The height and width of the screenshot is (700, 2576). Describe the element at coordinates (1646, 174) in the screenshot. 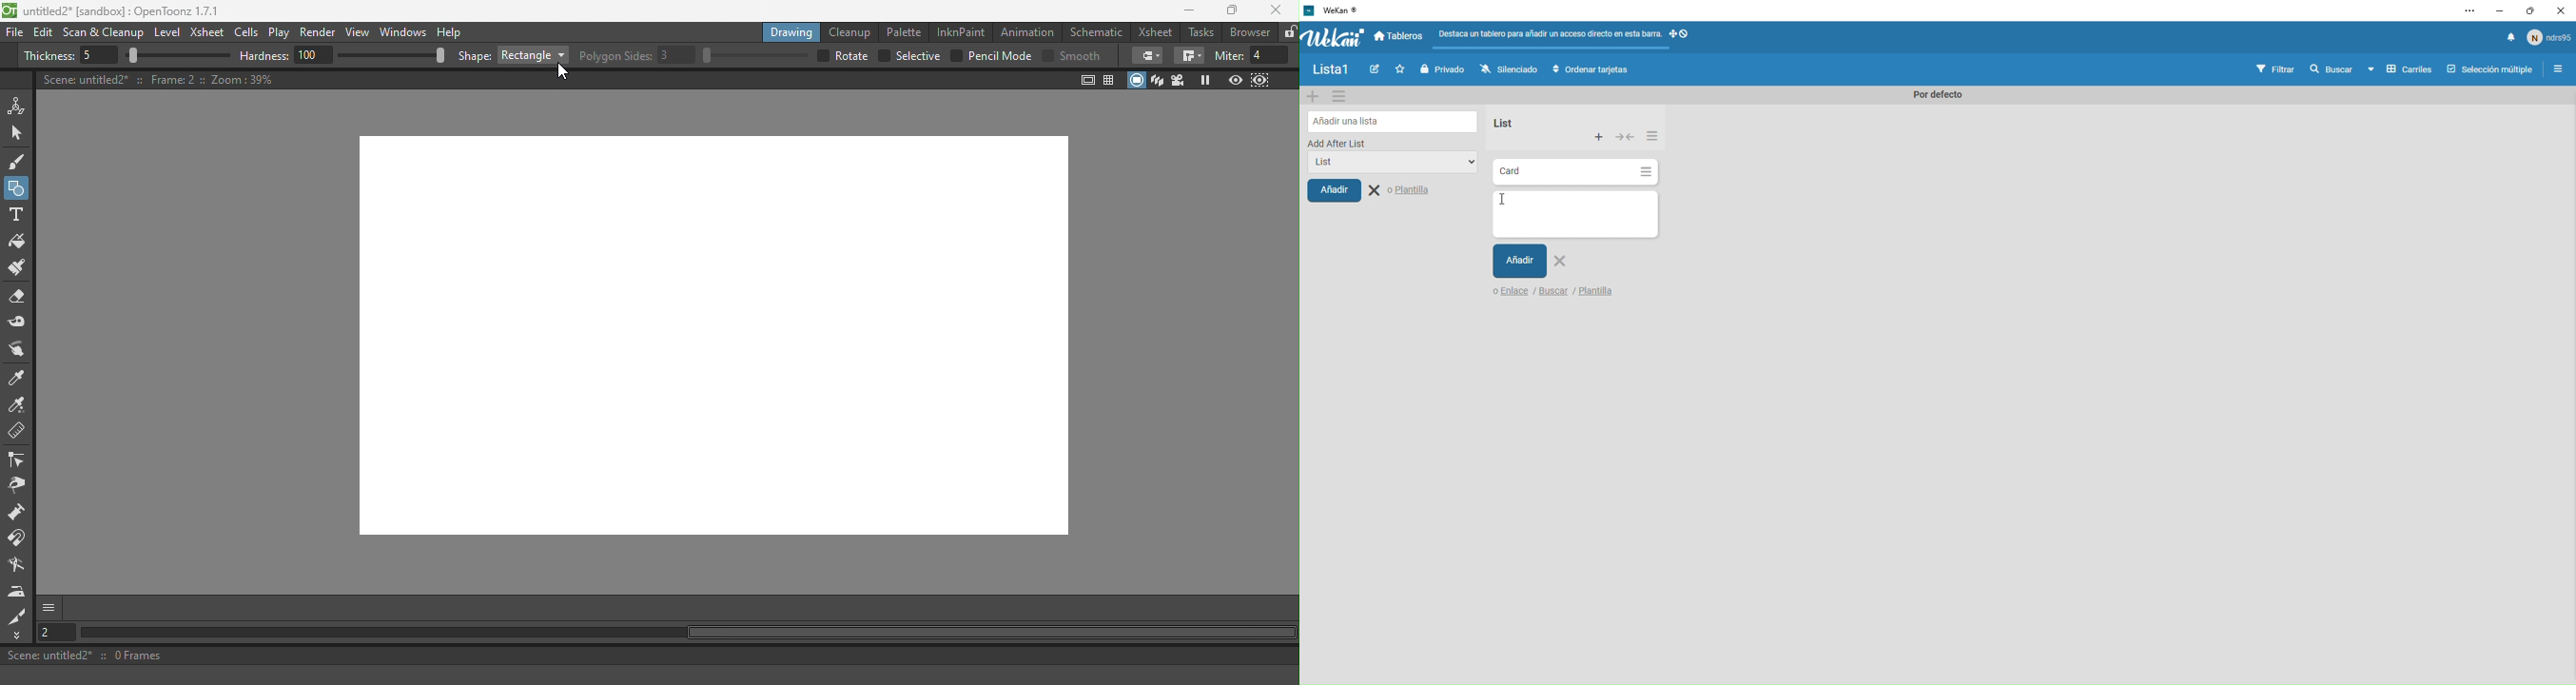

I see `card options` at that location.